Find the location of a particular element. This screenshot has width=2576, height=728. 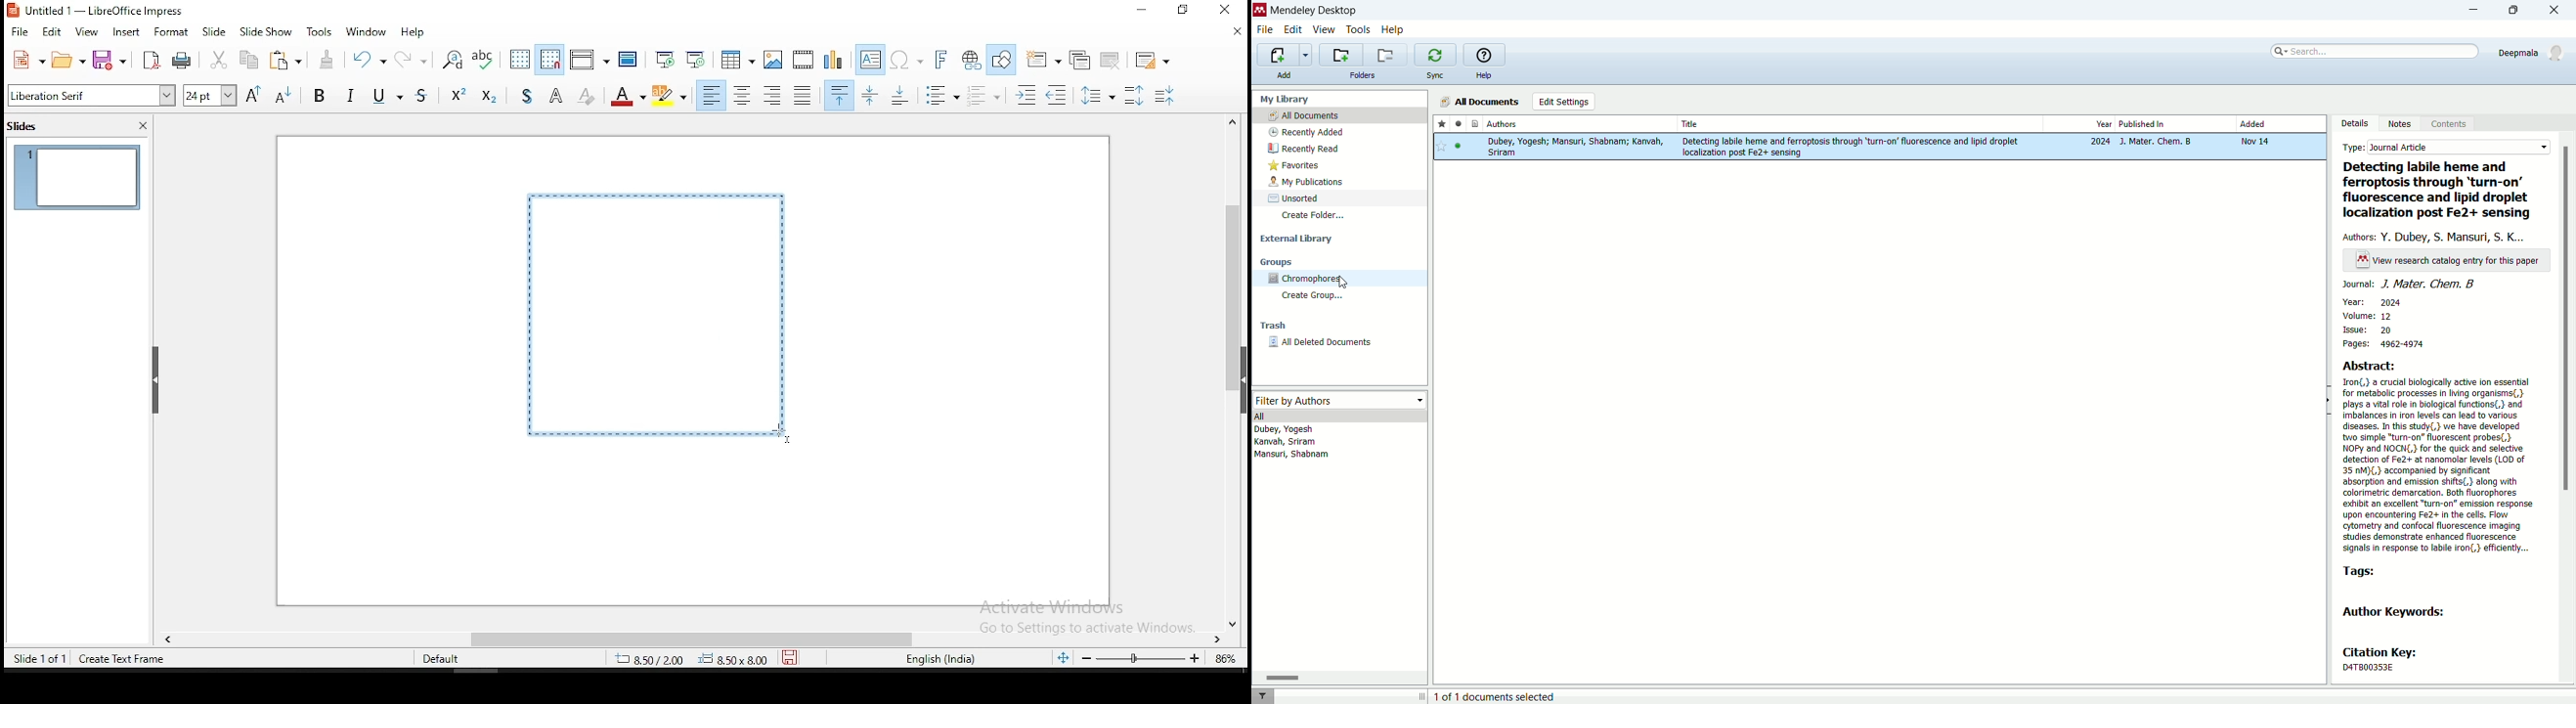

clone formatting is located at coordinates (327, 59).